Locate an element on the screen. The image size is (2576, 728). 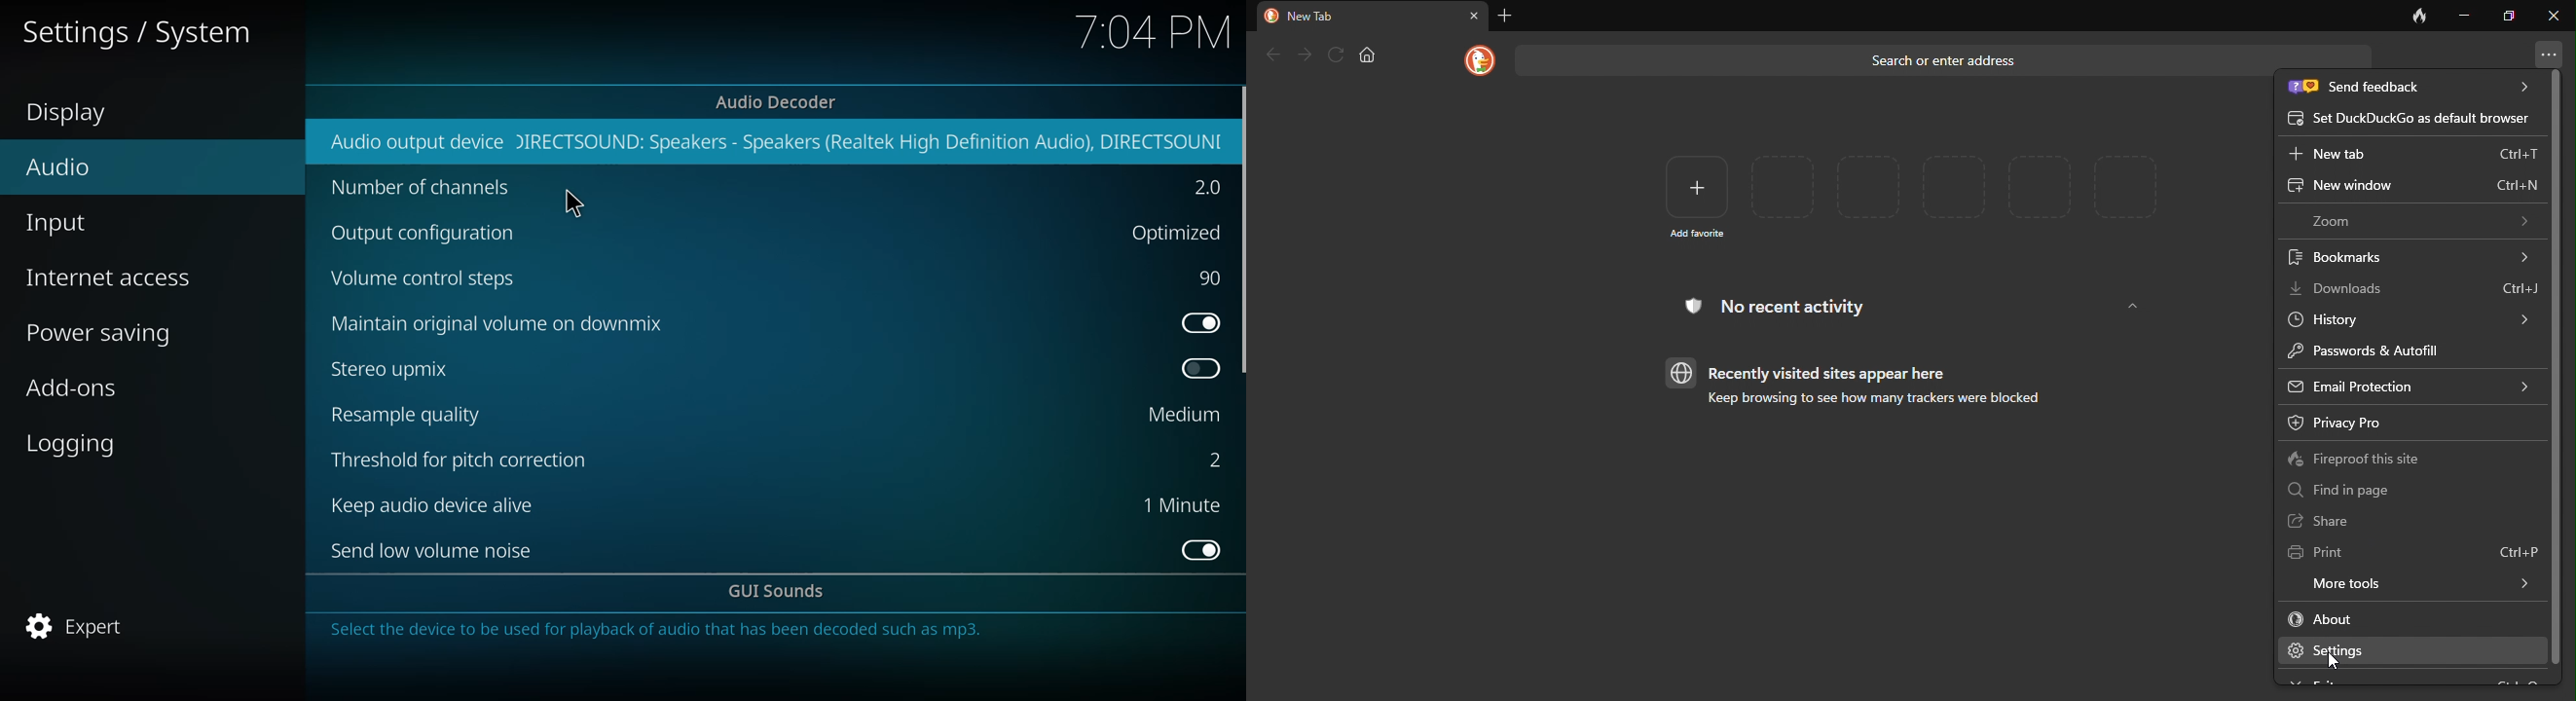
optimized is located at coordinates (1172, 231).